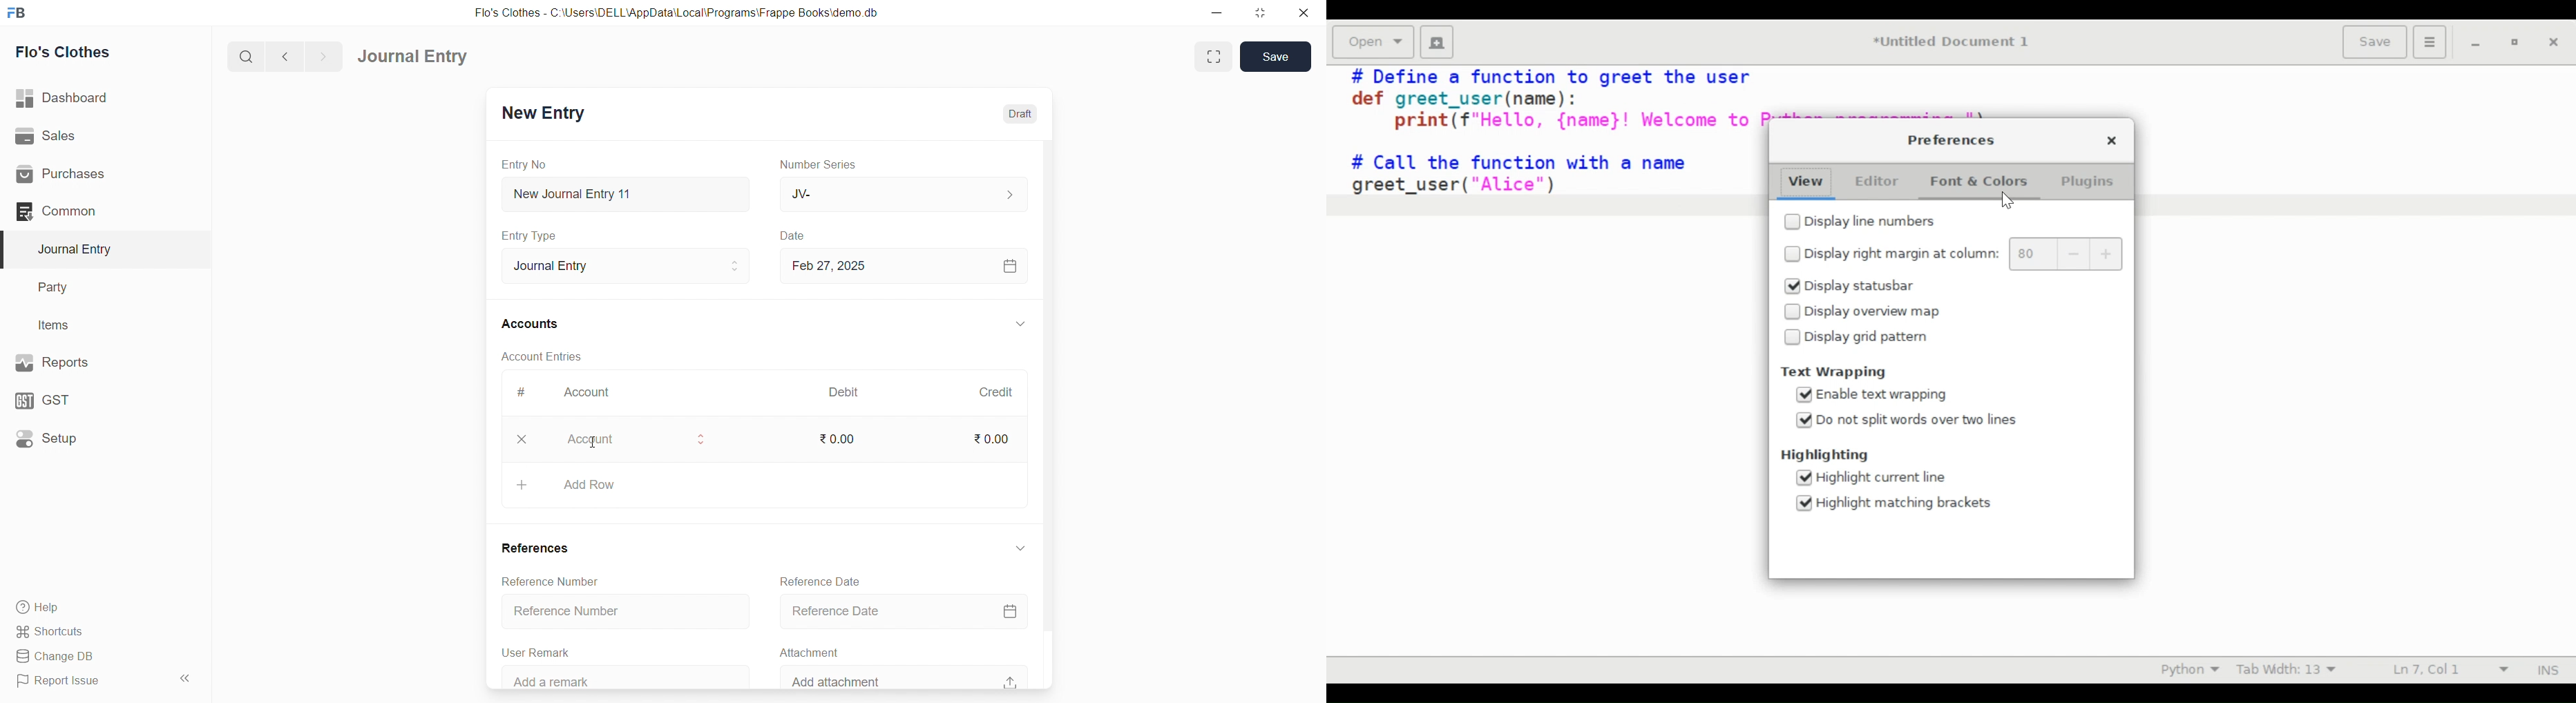 The image size is (2576, 728). Describe the element at coordinates (75, 401) in the screenshot. I see `GST` at that location.